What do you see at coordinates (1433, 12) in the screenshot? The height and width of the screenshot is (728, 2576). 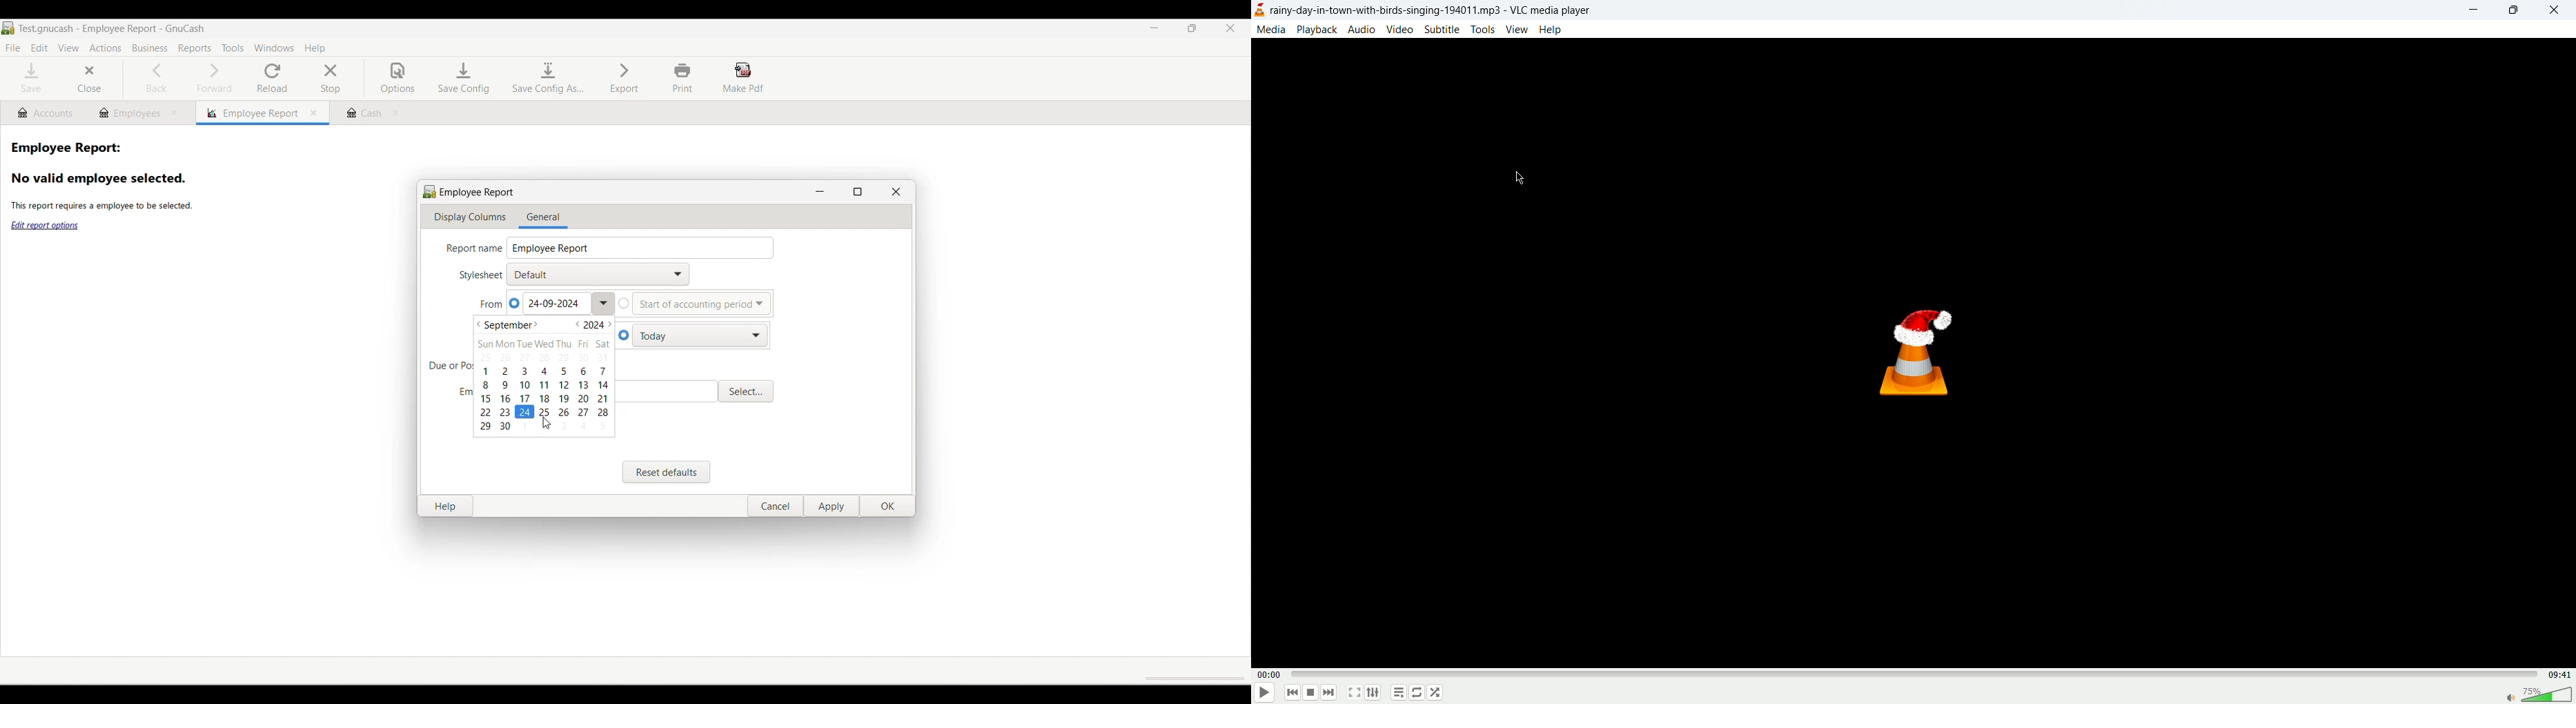 I see `title` at bounding box center [1433, 12].